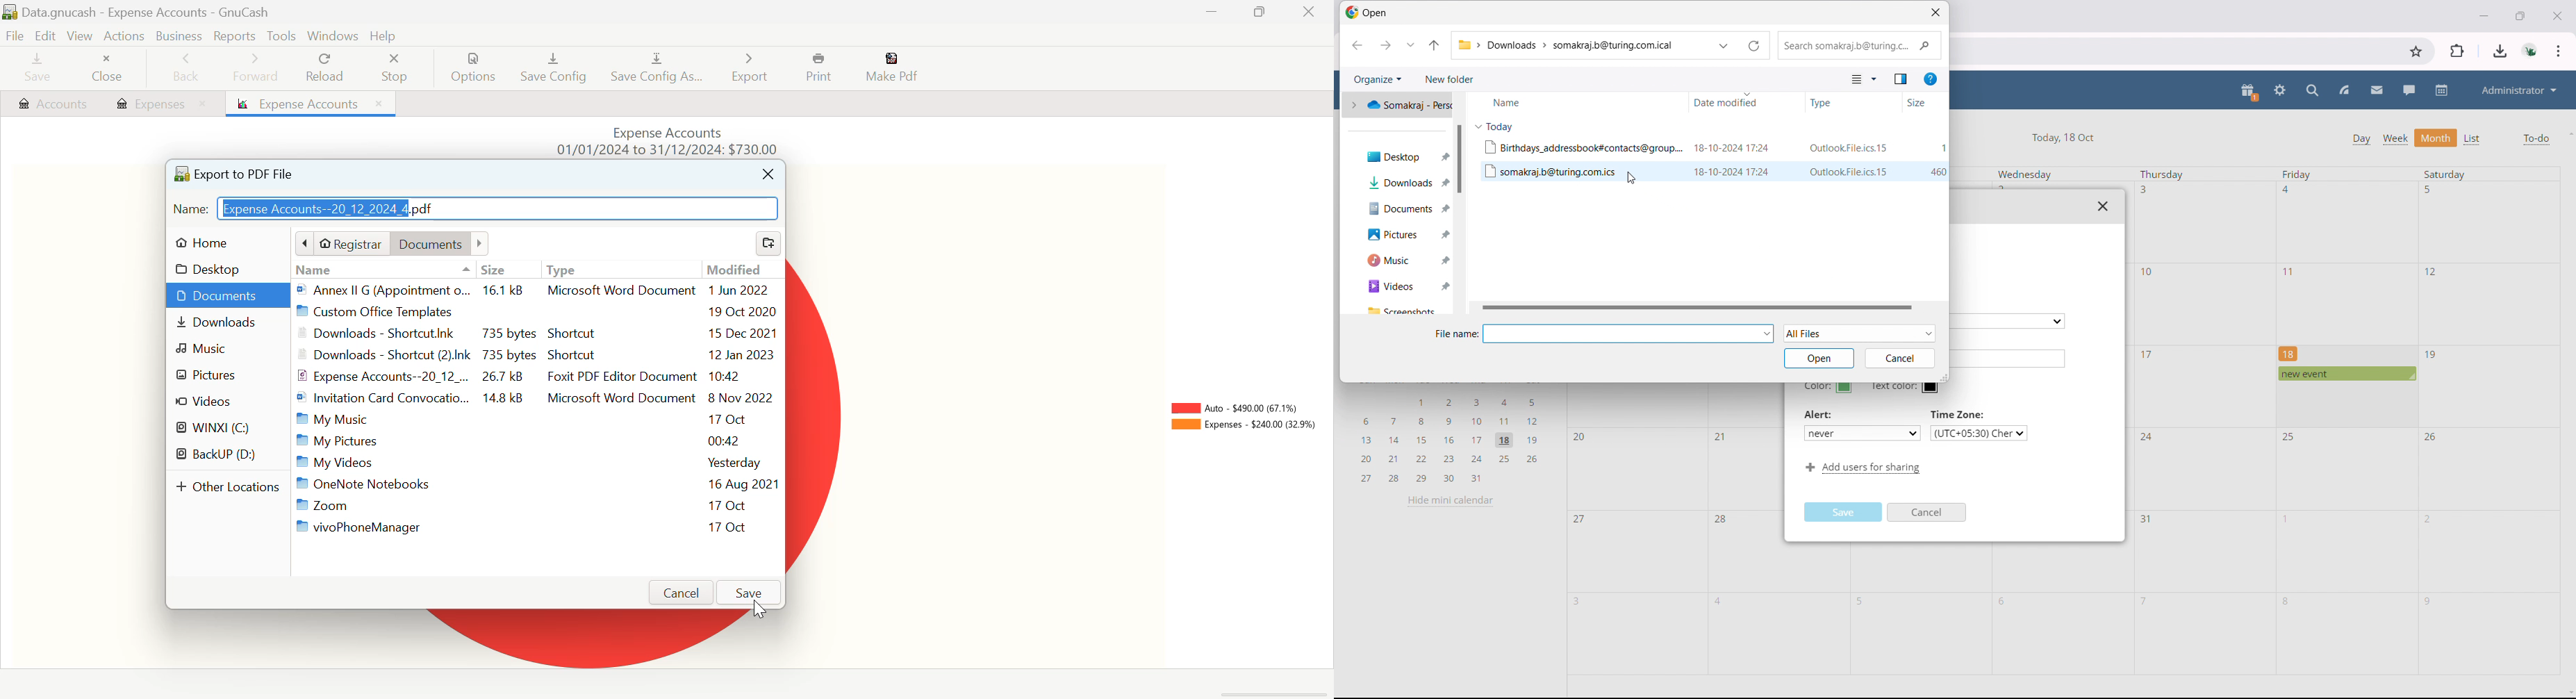 This screenshot has width=2576, height=700. What do you see at coordinates (770, 245) in the screenshot?
I see `Create New Folder` at bounding box center [770, 245].